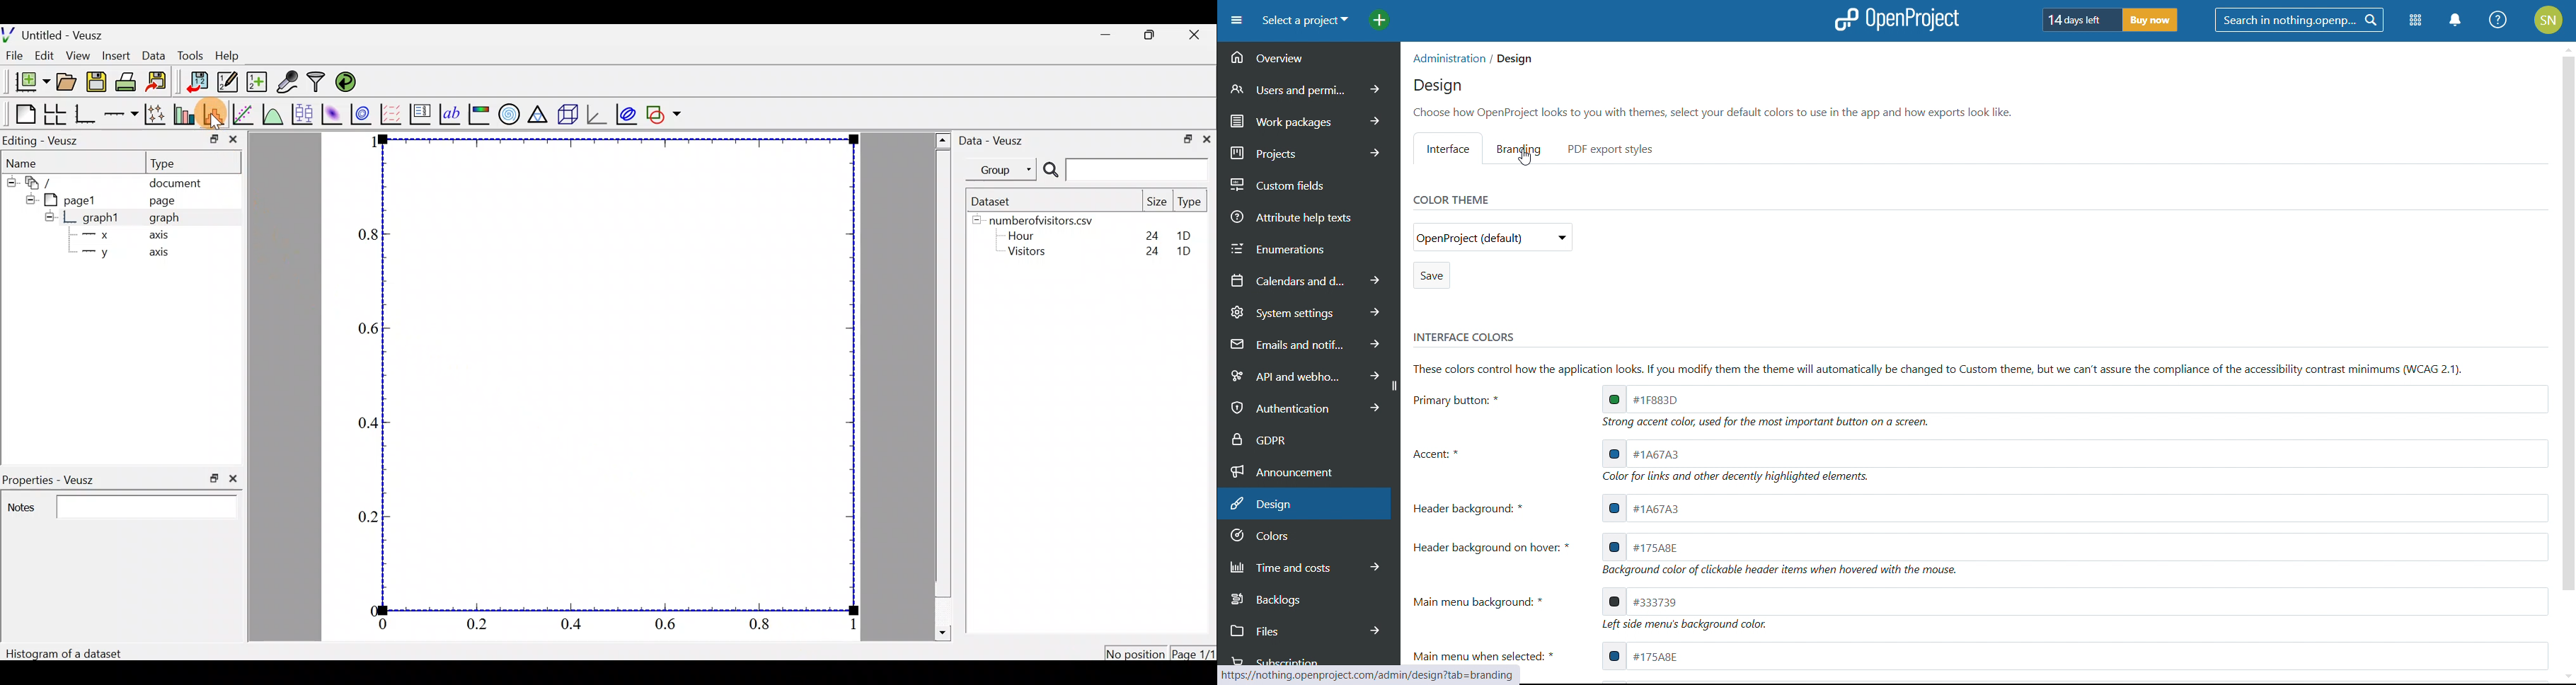 The image size is (2576, 700). I want to click on Graph, so click(617, 375).